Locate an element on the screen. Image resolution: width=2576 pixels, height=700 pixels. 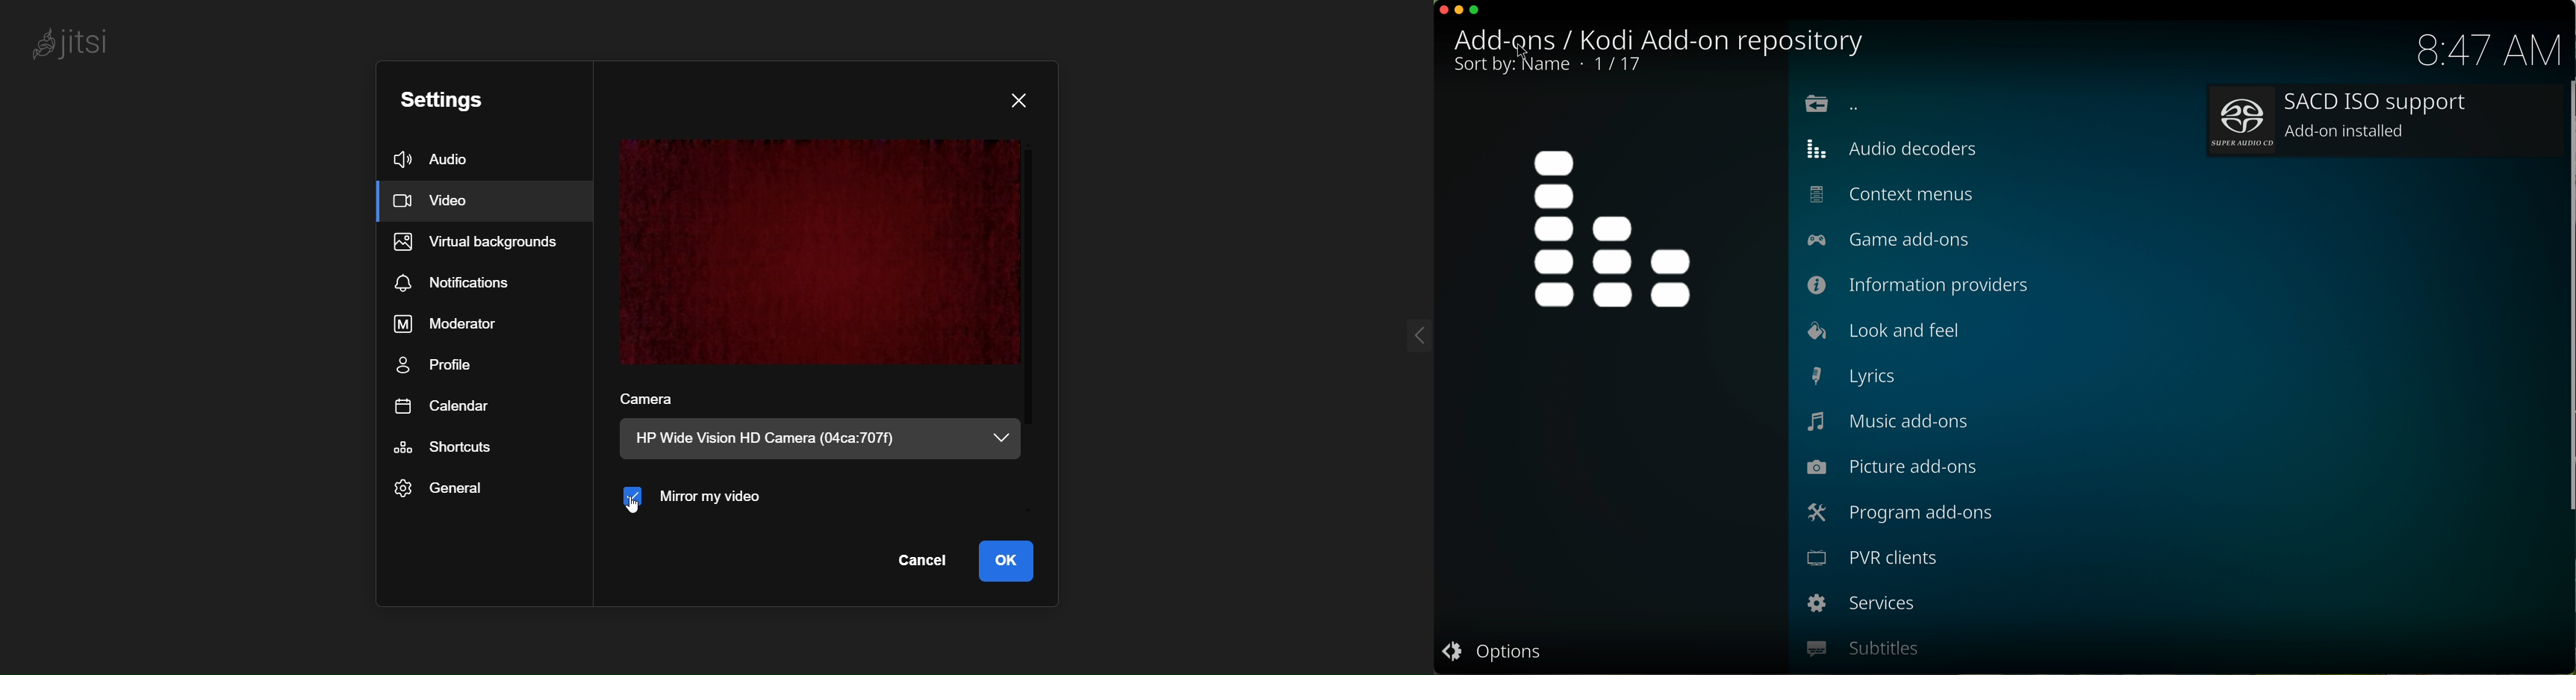
options is located at coordinates (1492, 655).